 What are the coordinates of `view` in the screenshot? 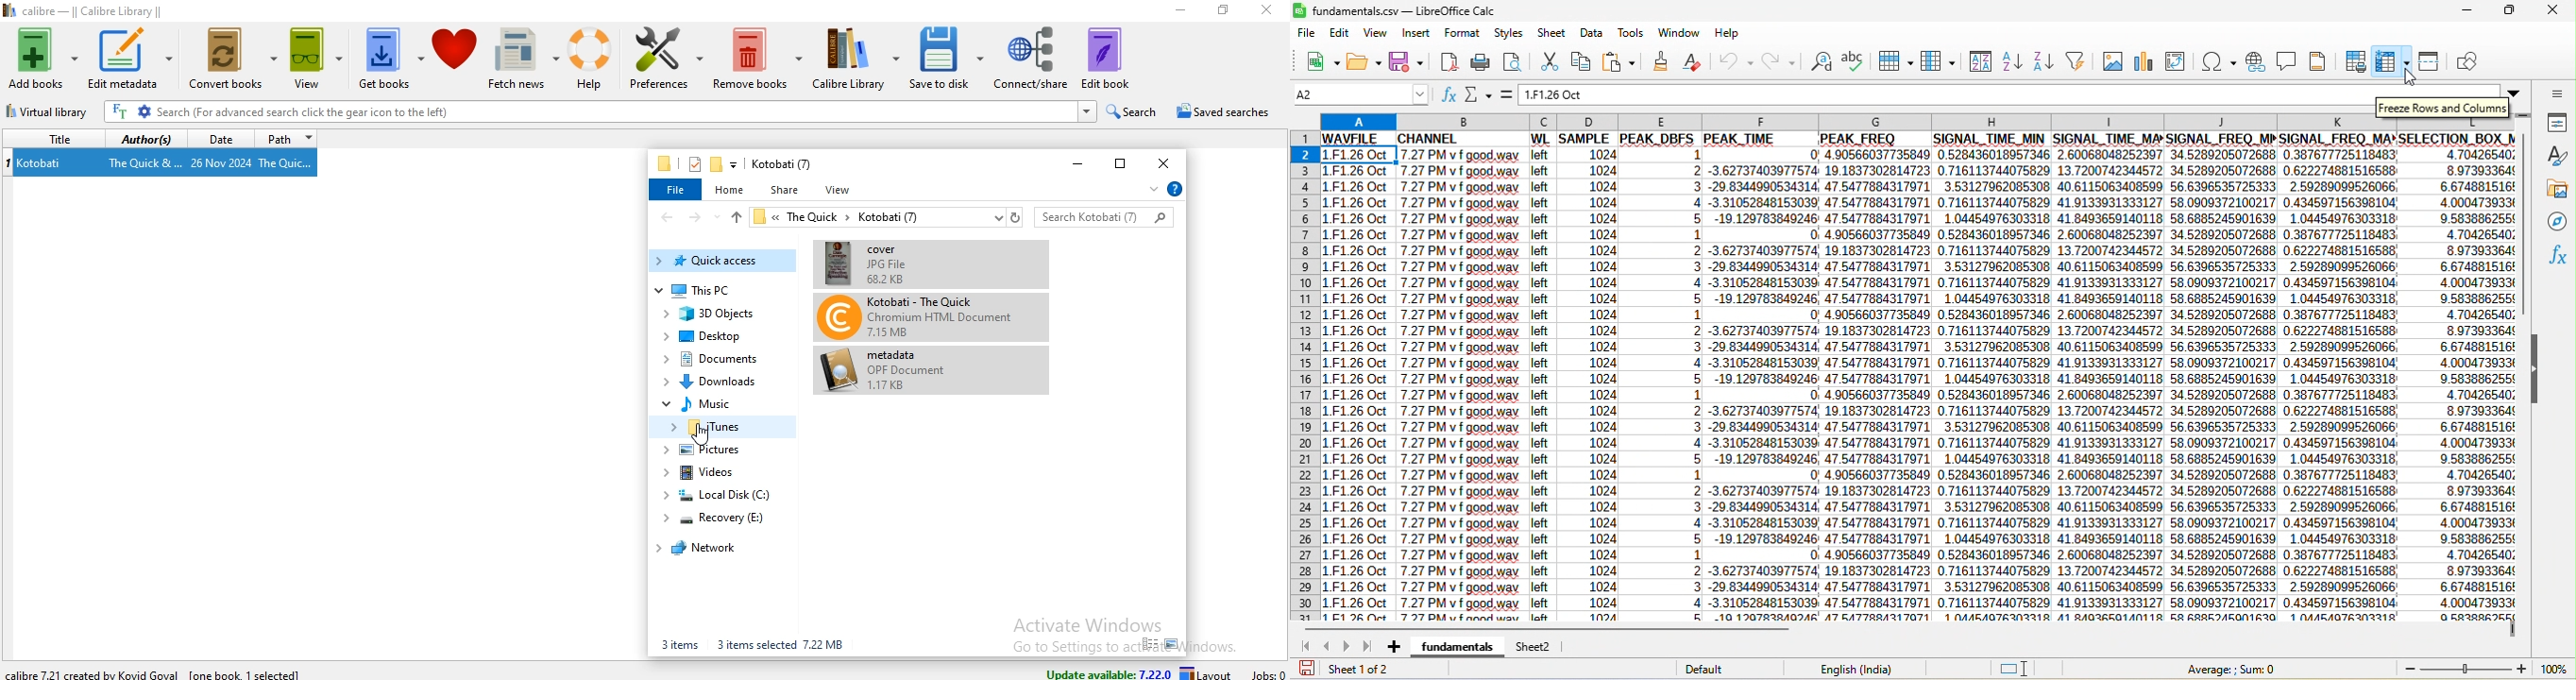 It's located at (840, 190).